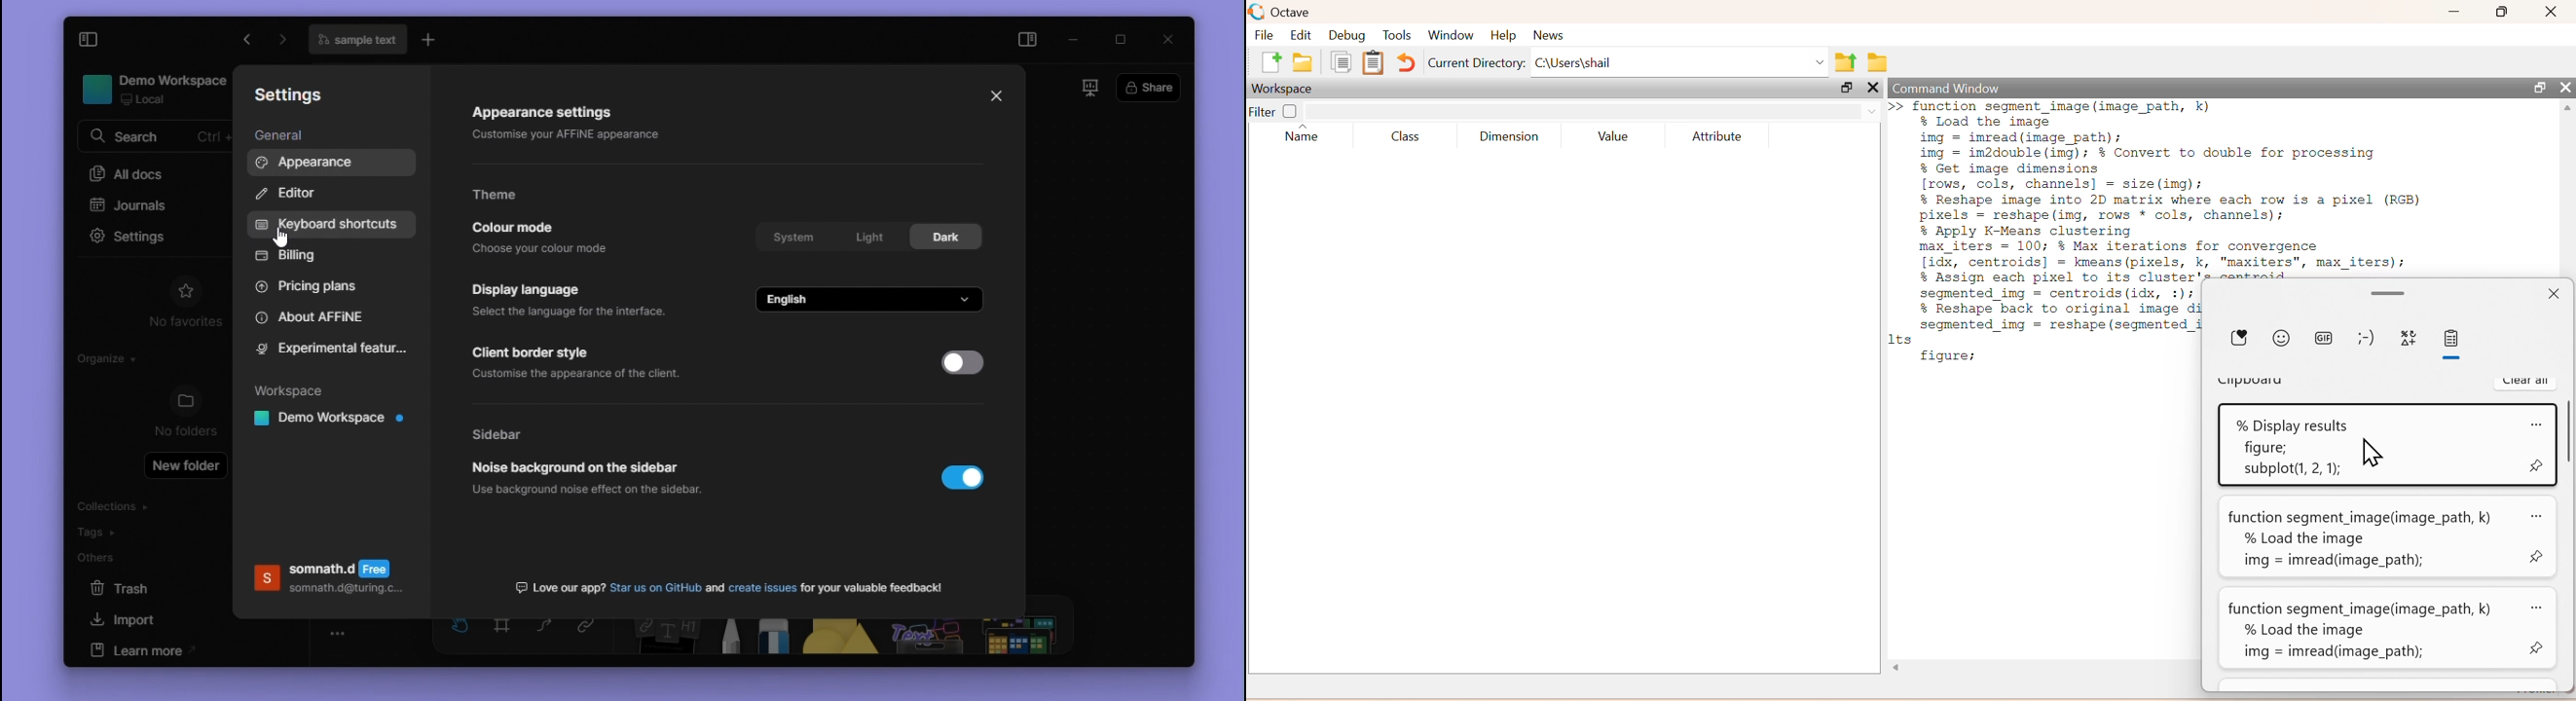 The width and height of the screenshot is (2576, 728). I want to click on , so click(1902, 668).